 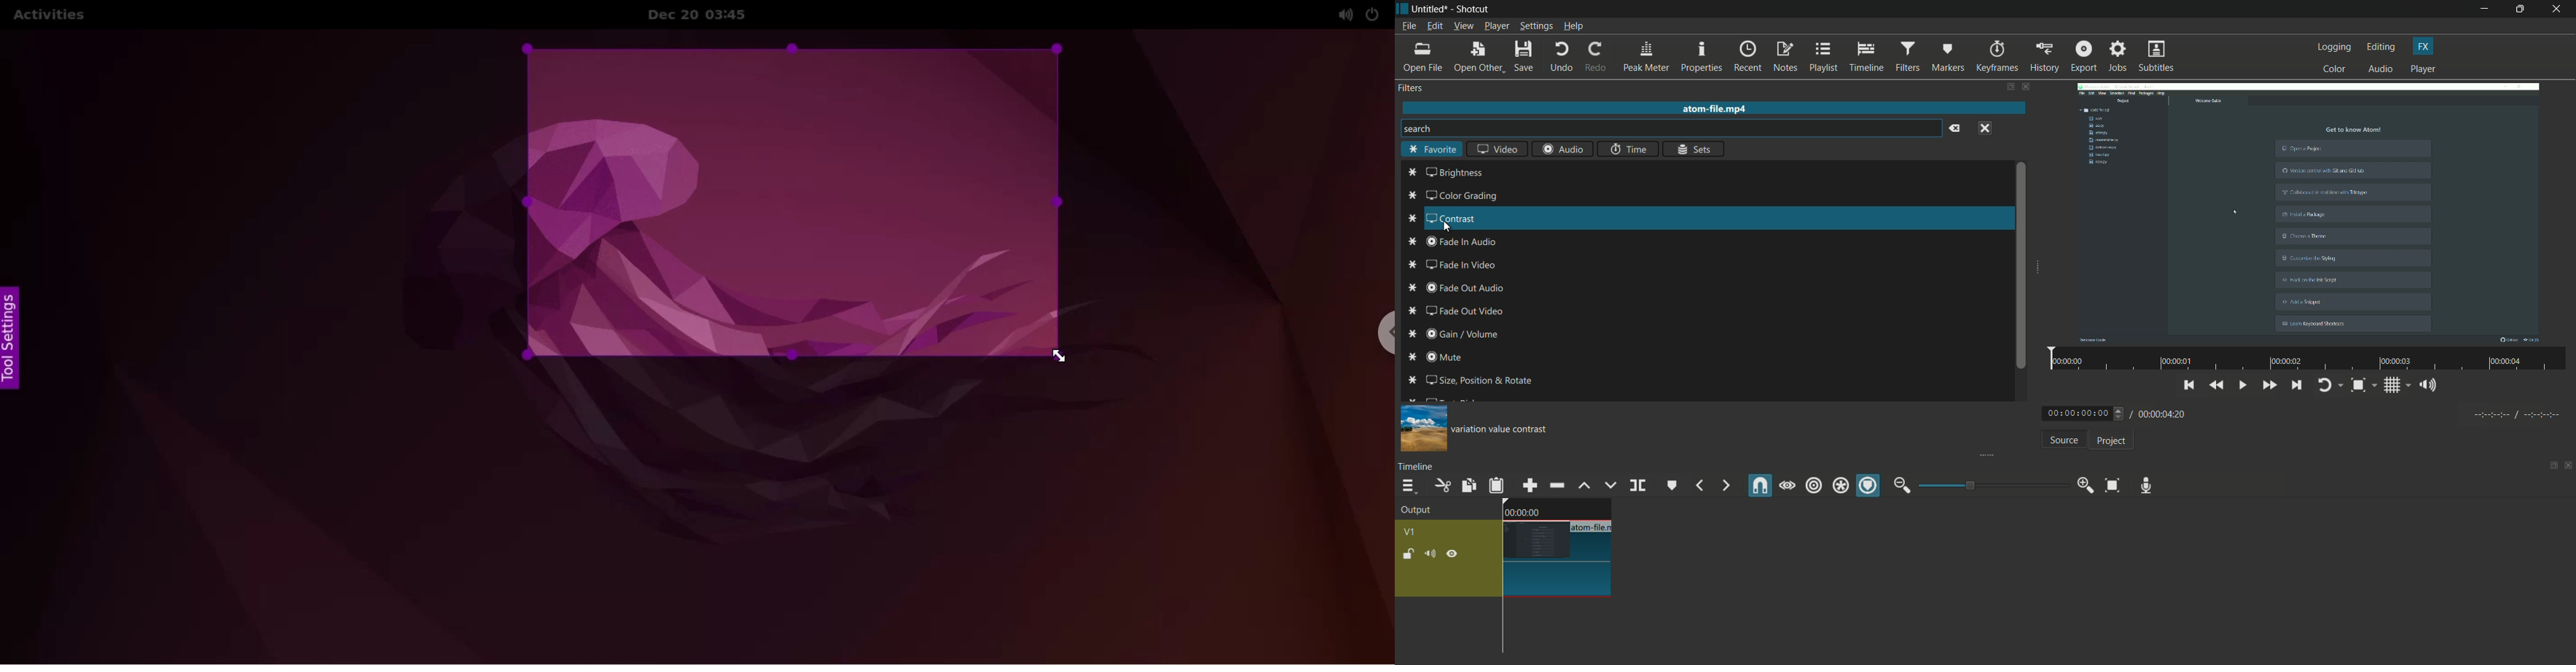 I want to click on properties, so click(x=1701, y=57).